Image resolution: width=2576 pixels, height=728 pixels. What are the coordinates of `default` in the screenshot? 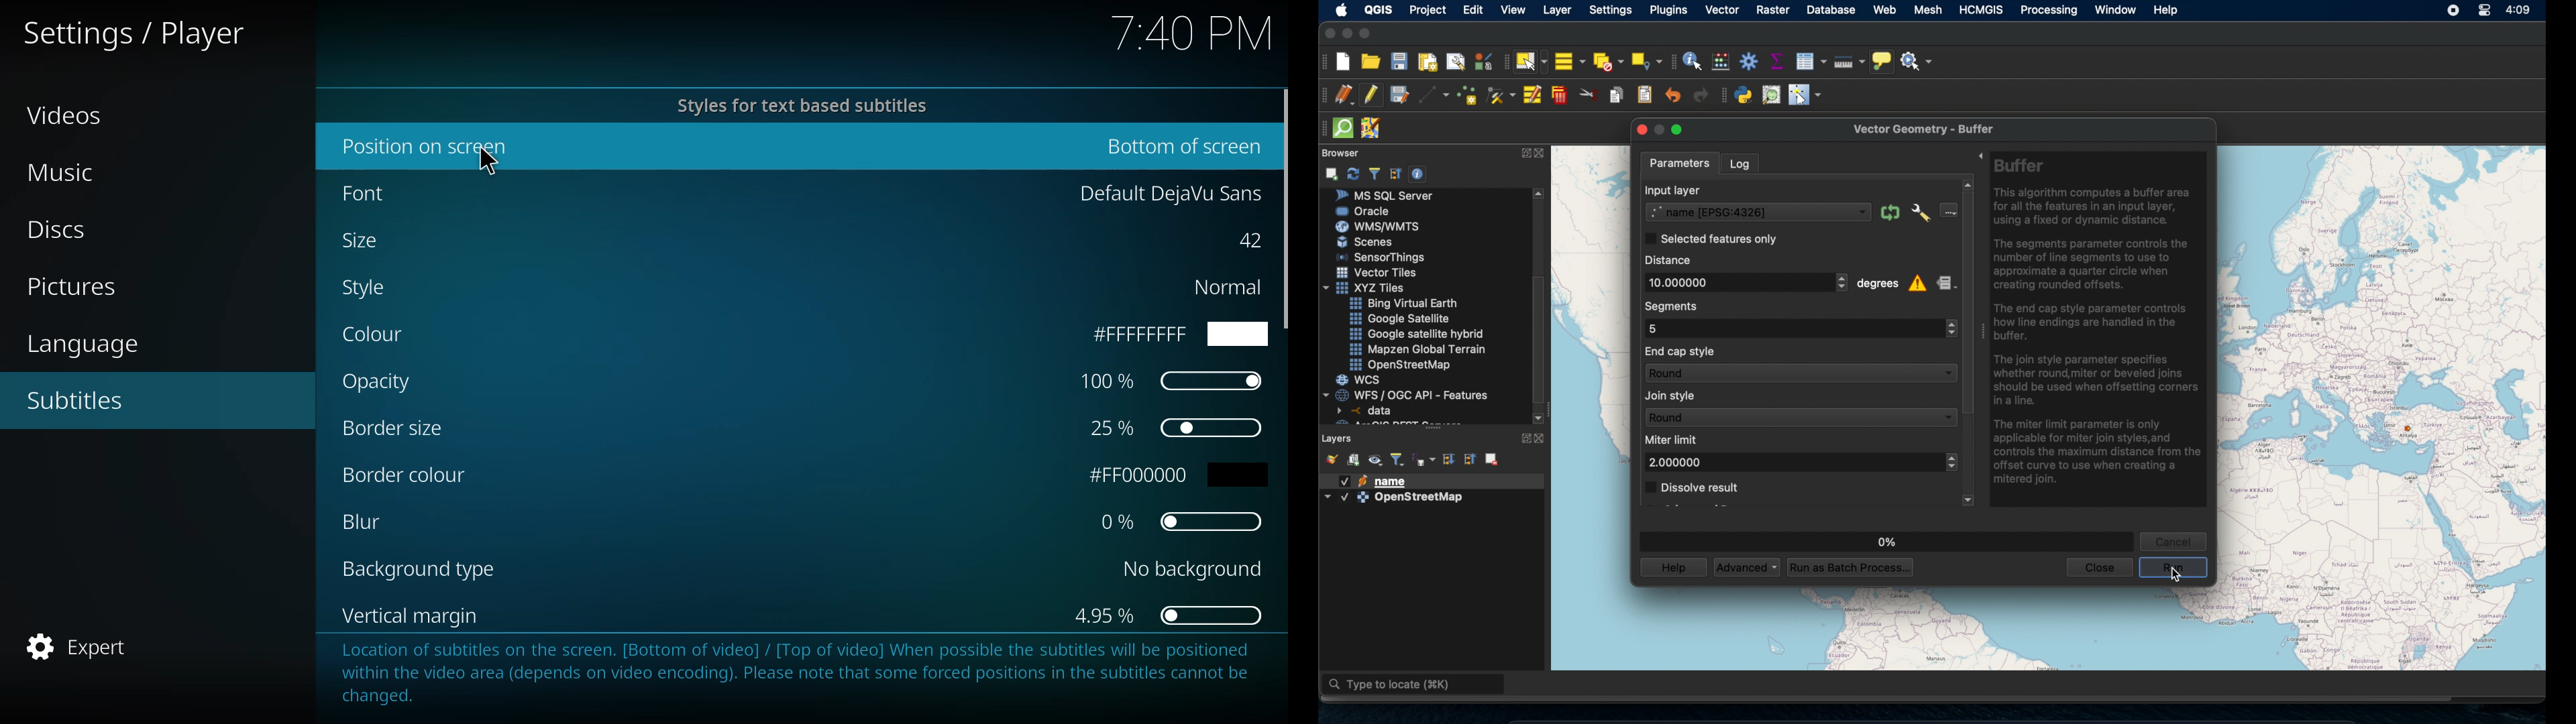 It's located at (1170, 190).